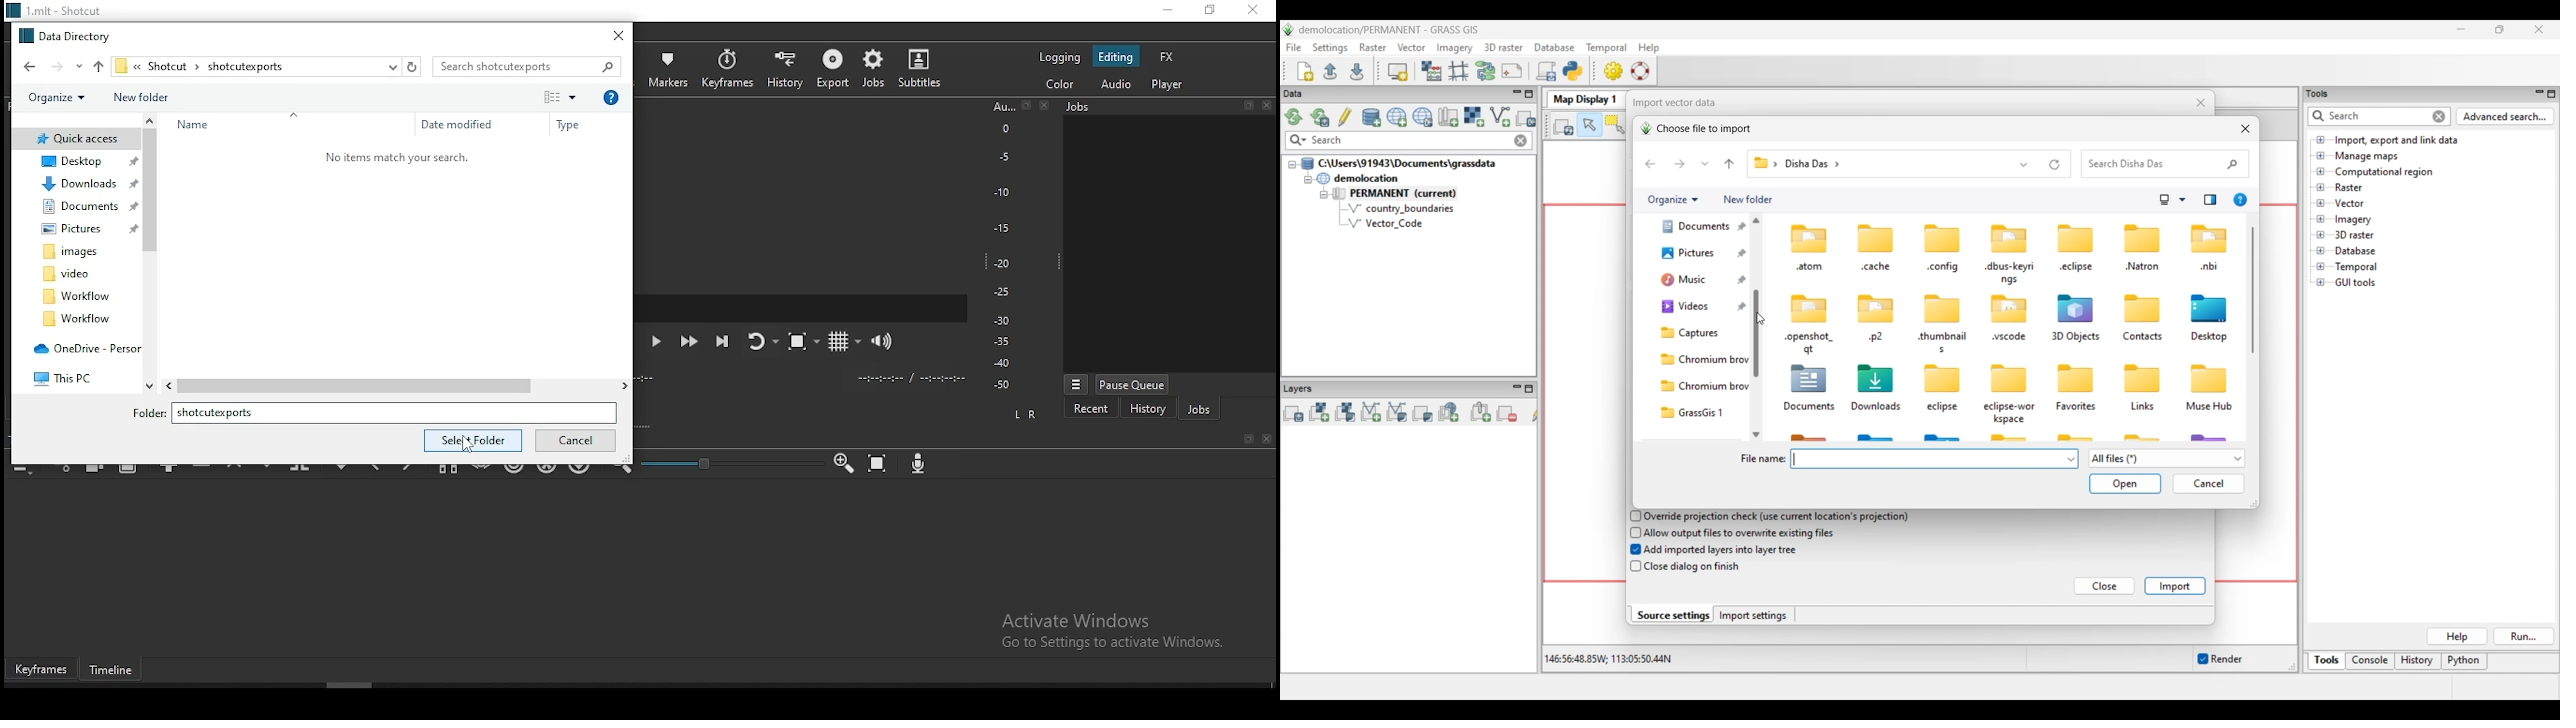  What do you see at coordinates (1057, 85) in the screenshot?
I see `color` at bounding box center [1057, 85].